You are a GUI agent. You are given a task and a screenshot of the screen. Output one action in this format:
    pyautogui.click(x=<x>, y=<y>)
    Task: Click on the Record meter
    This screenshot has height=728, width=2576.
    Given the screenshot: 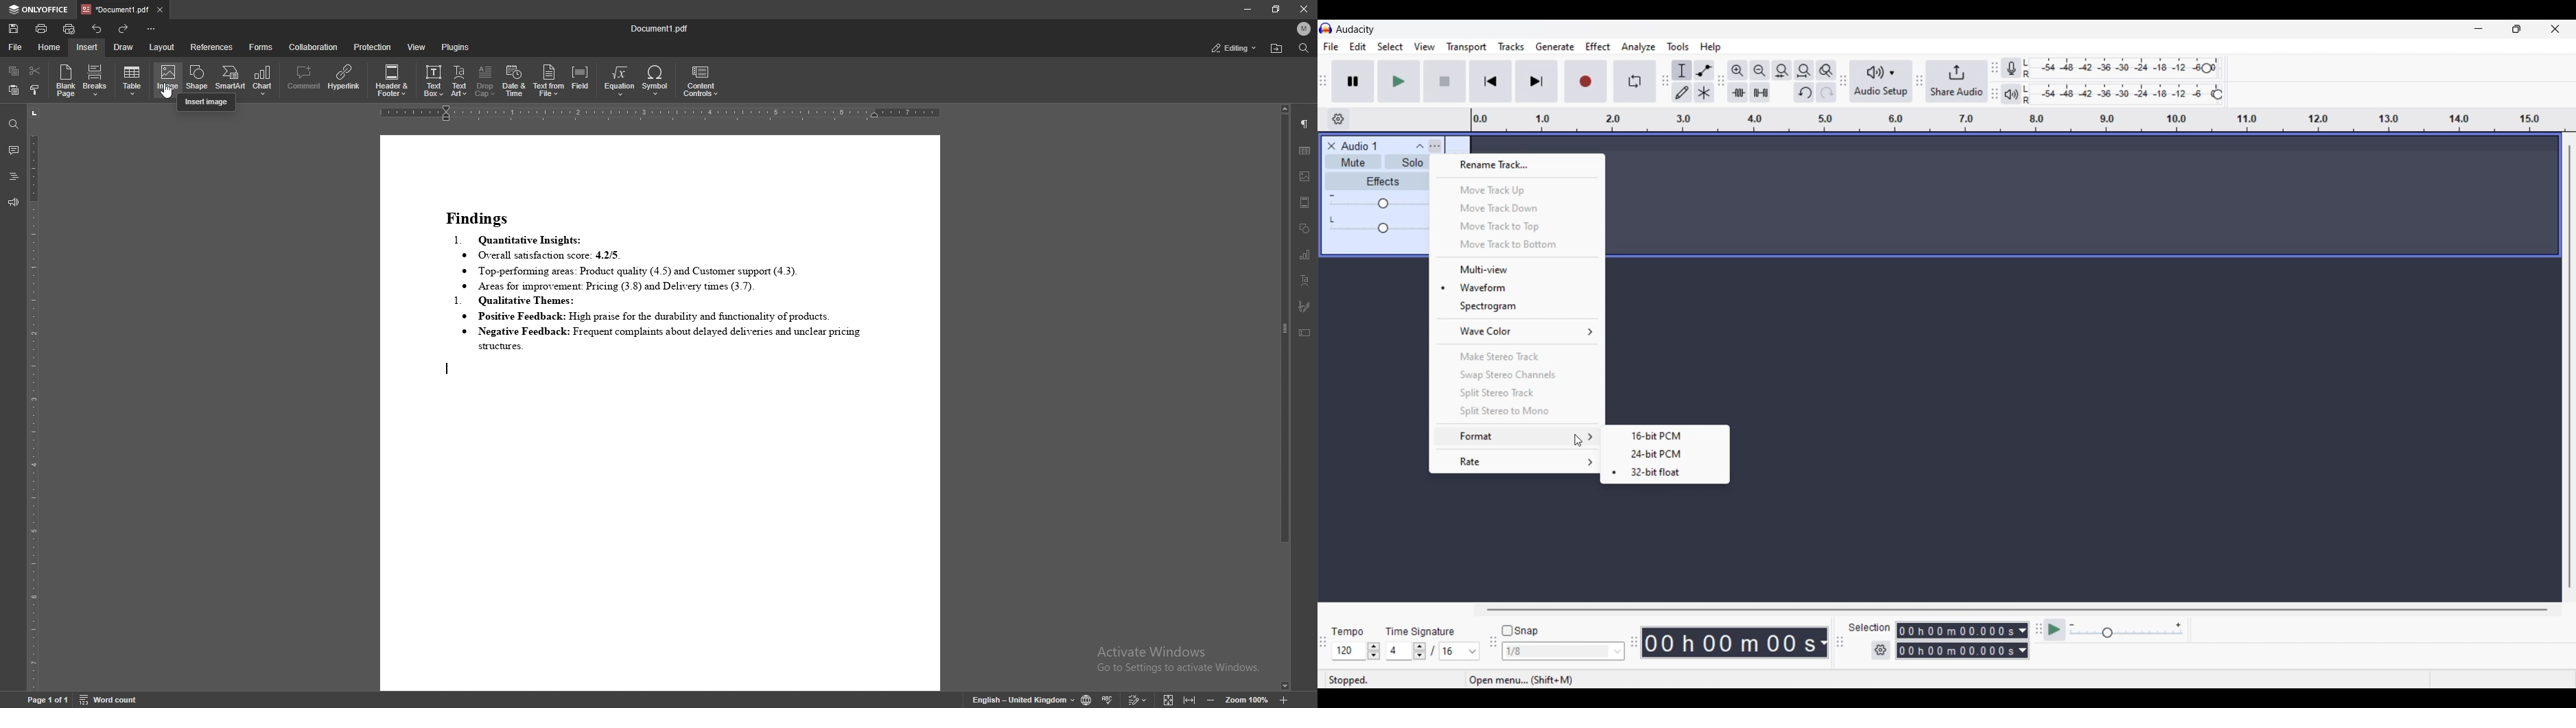 What is the action you would take?
    pyautogui.click(x=2018, y=68)
    